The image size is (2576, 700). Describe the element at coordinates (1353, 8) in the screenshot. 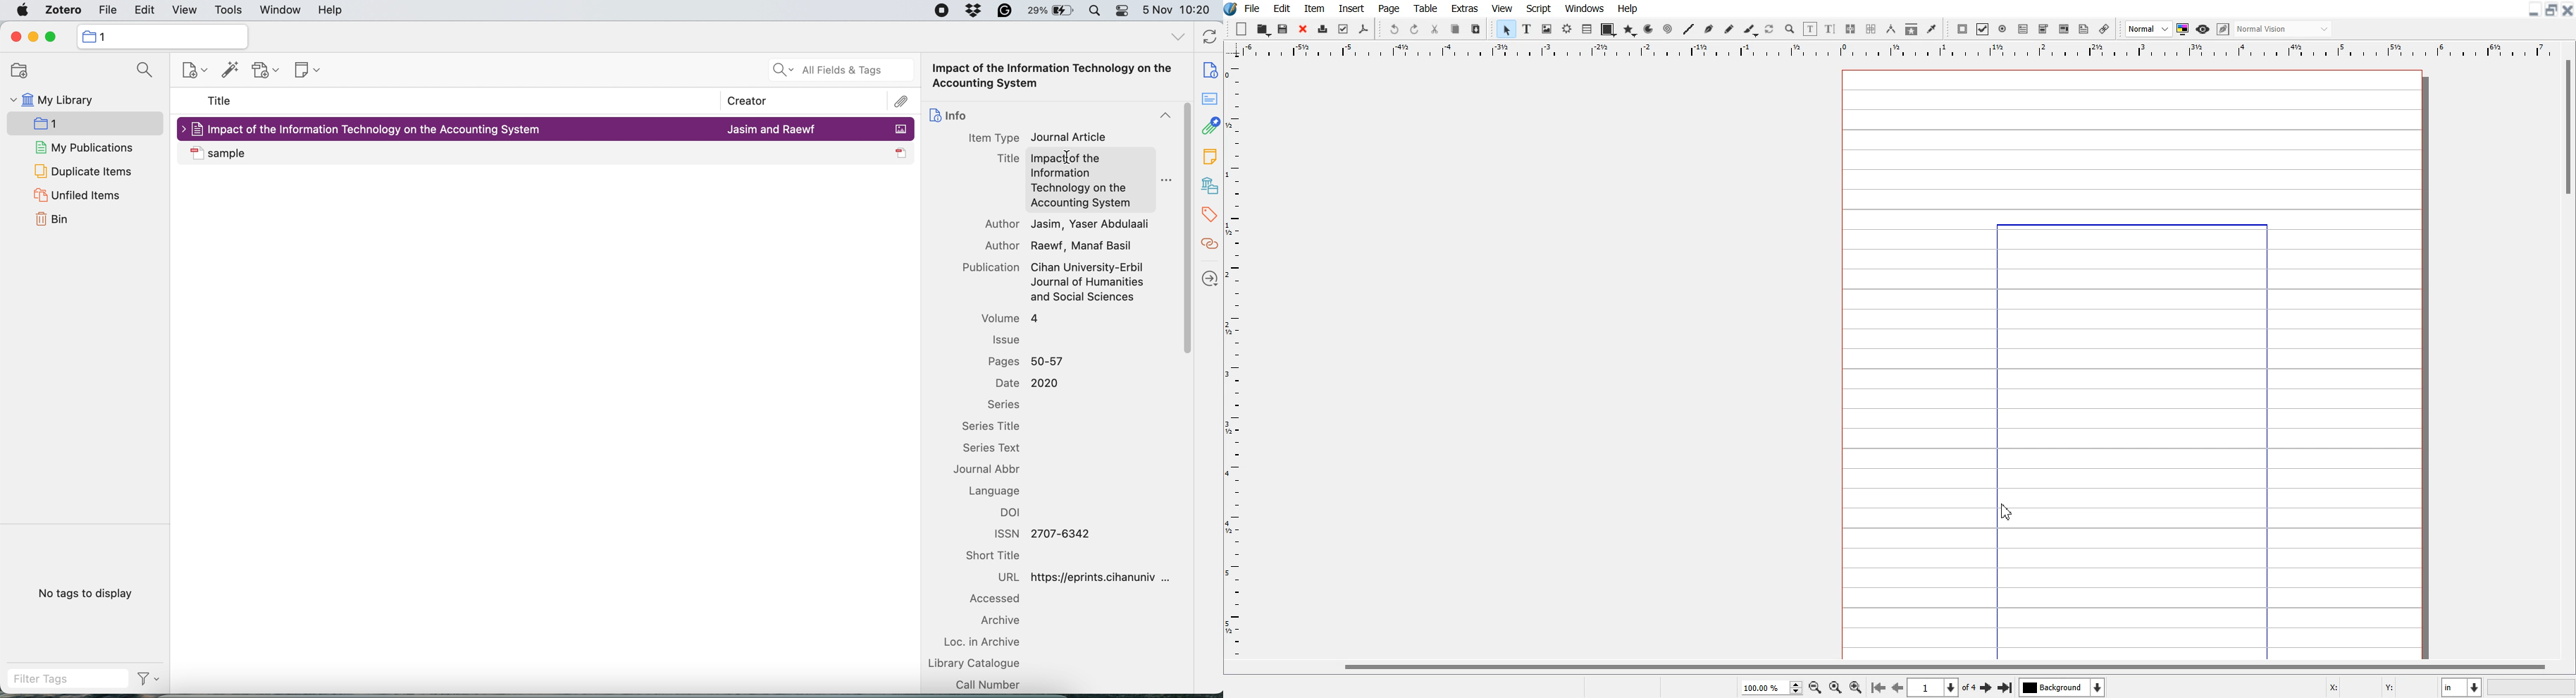

I see `Insert` at that location.